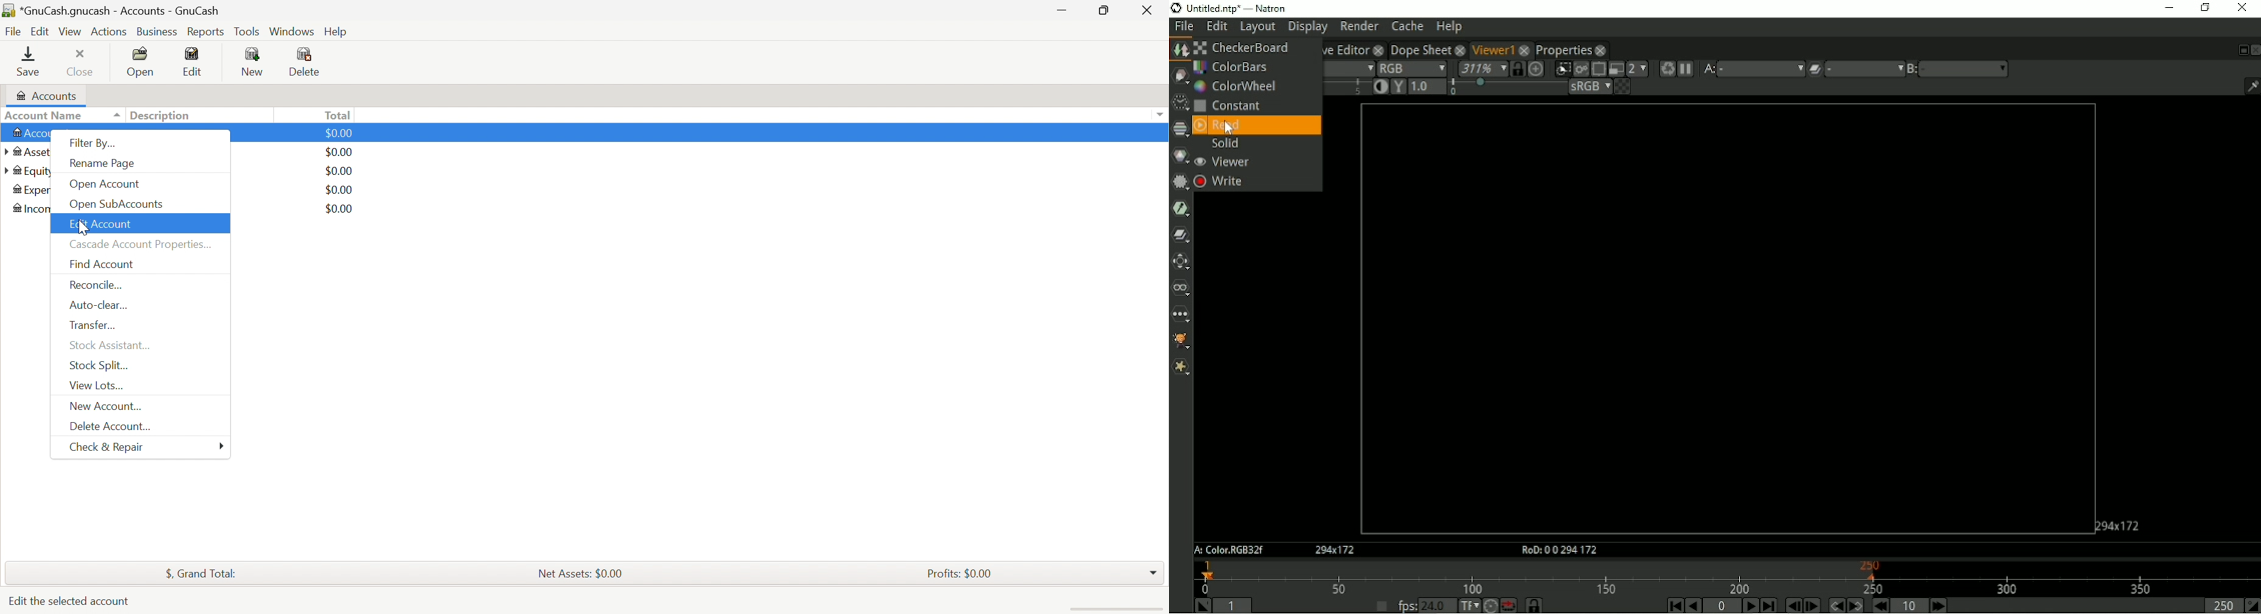 The image size is (2268, 616). What do you see at coordinates (140, 60) in the screenshot?
I see `Open` at bounding box center [140, 60].